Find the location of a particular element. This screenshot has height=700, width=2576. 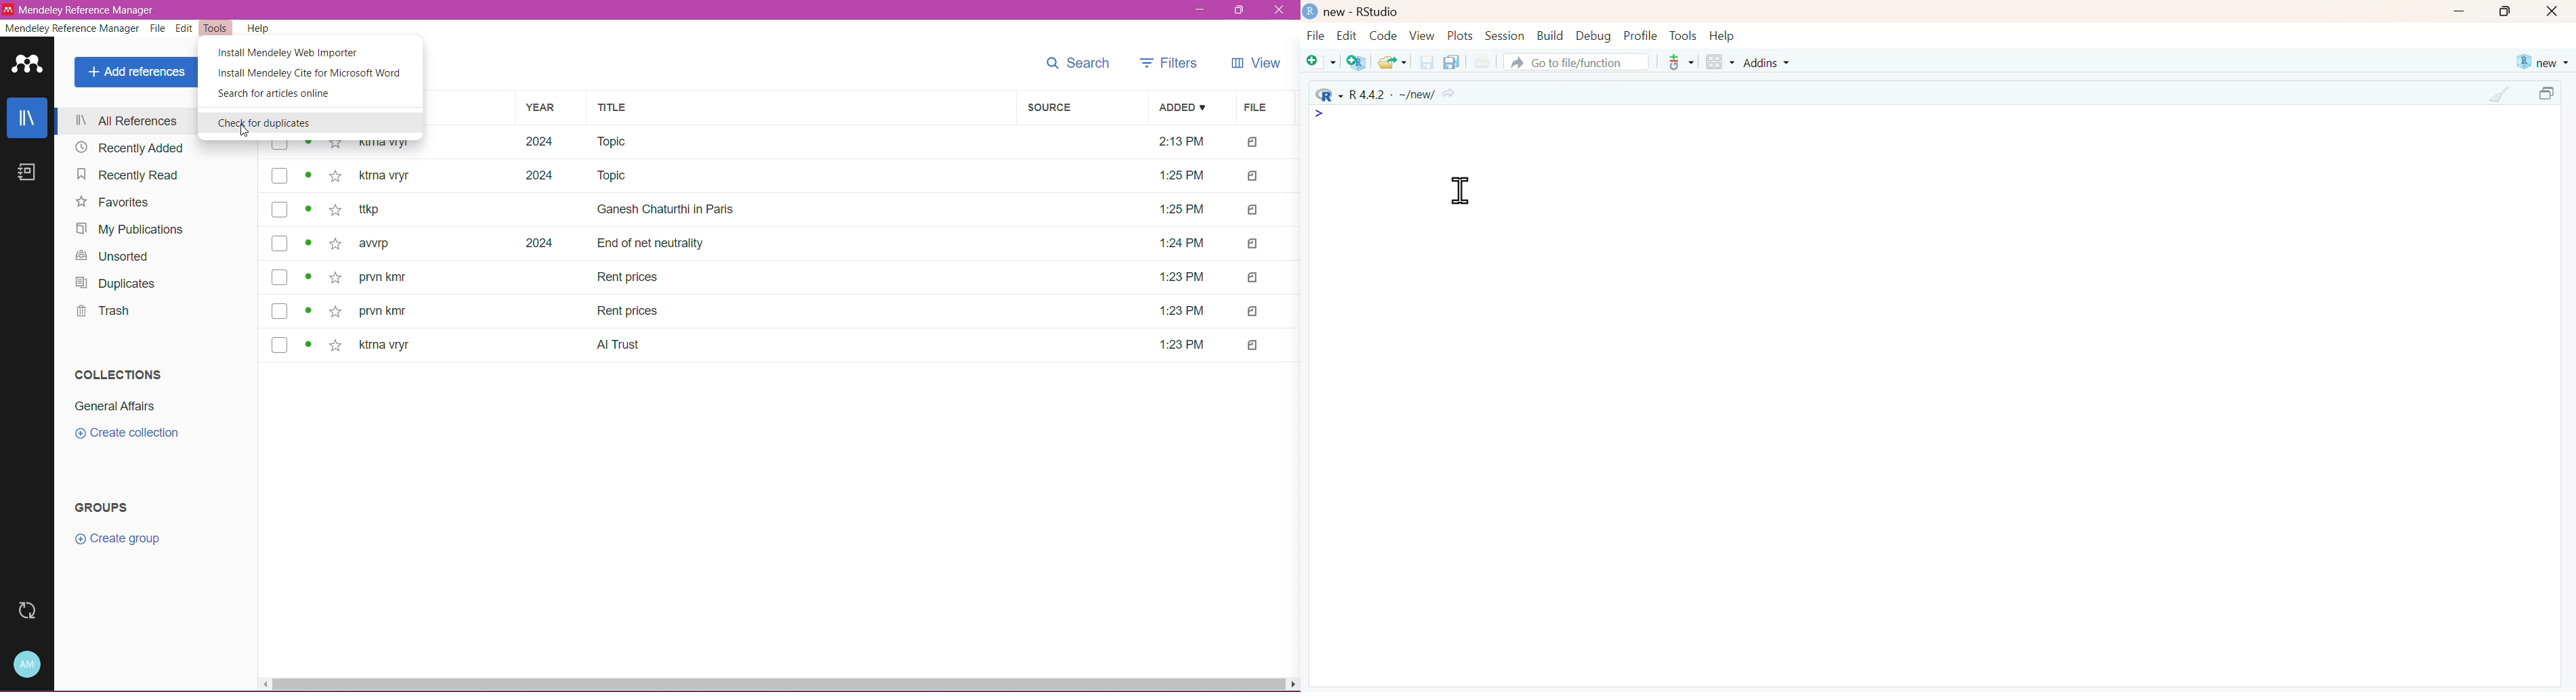

Add References is located at coordinates (136, 73).